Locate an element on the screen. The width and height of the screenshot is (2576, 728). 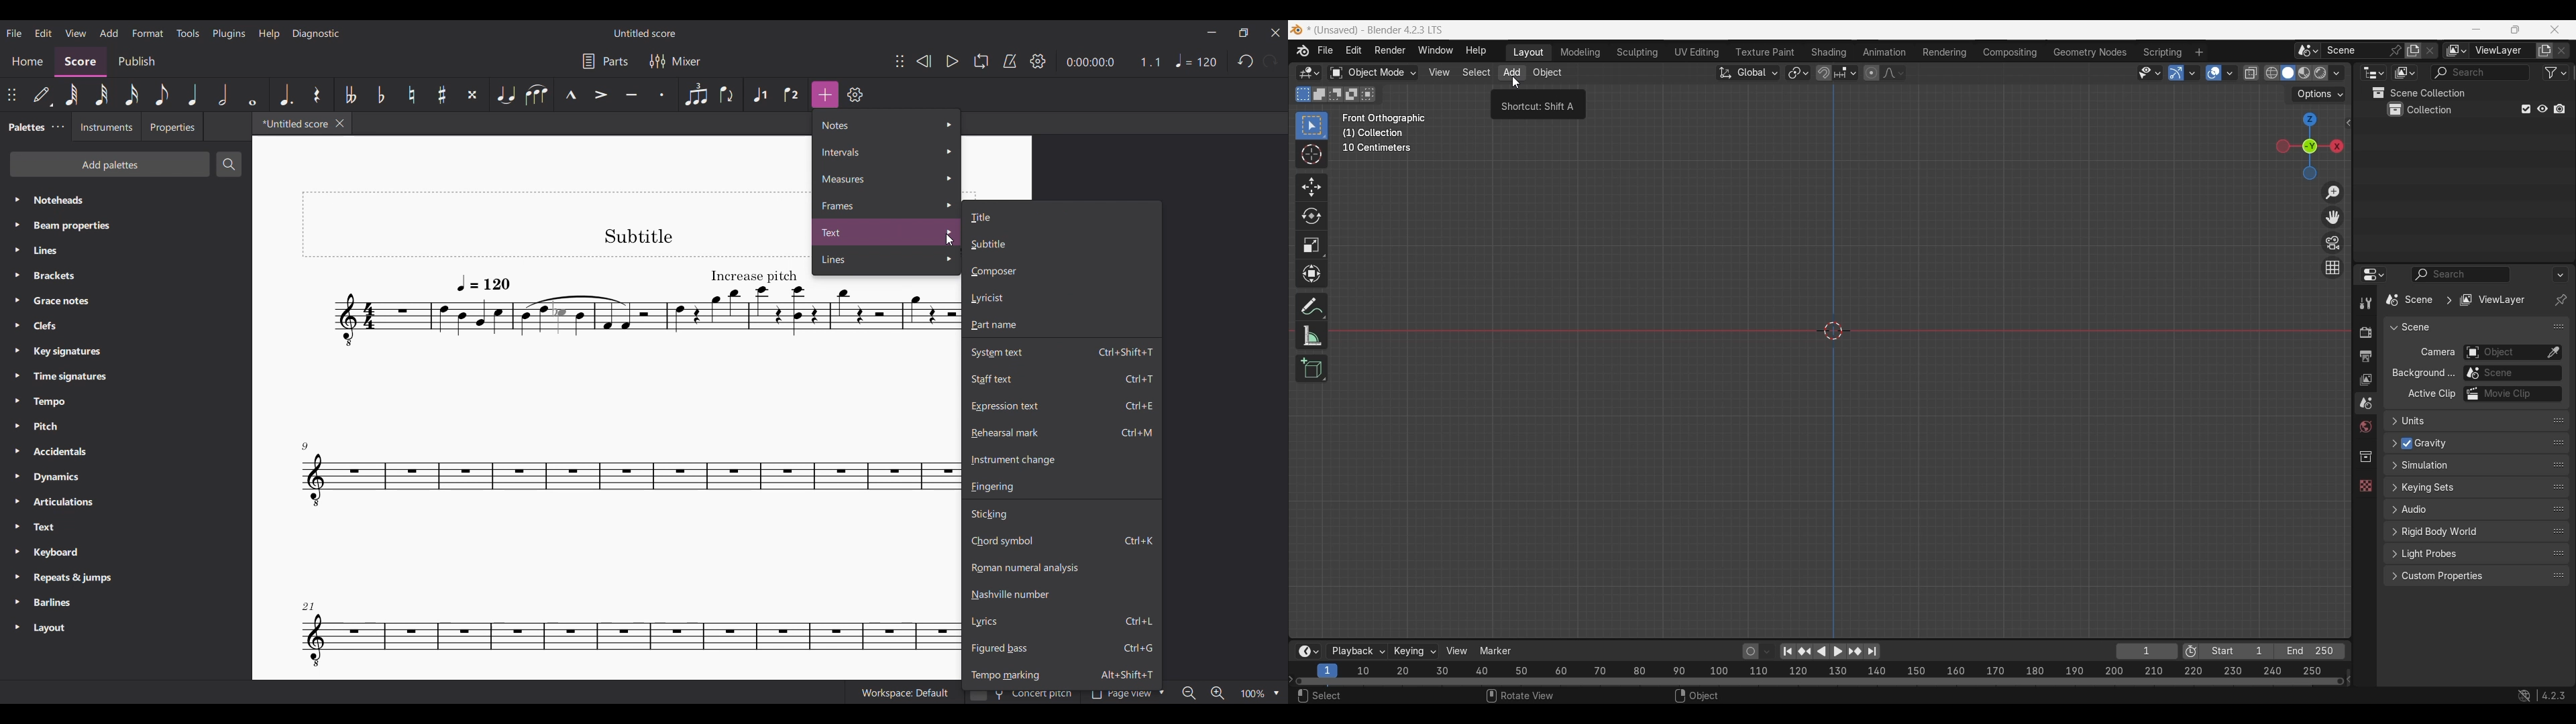
Half note is located at coordinates (224, 95).